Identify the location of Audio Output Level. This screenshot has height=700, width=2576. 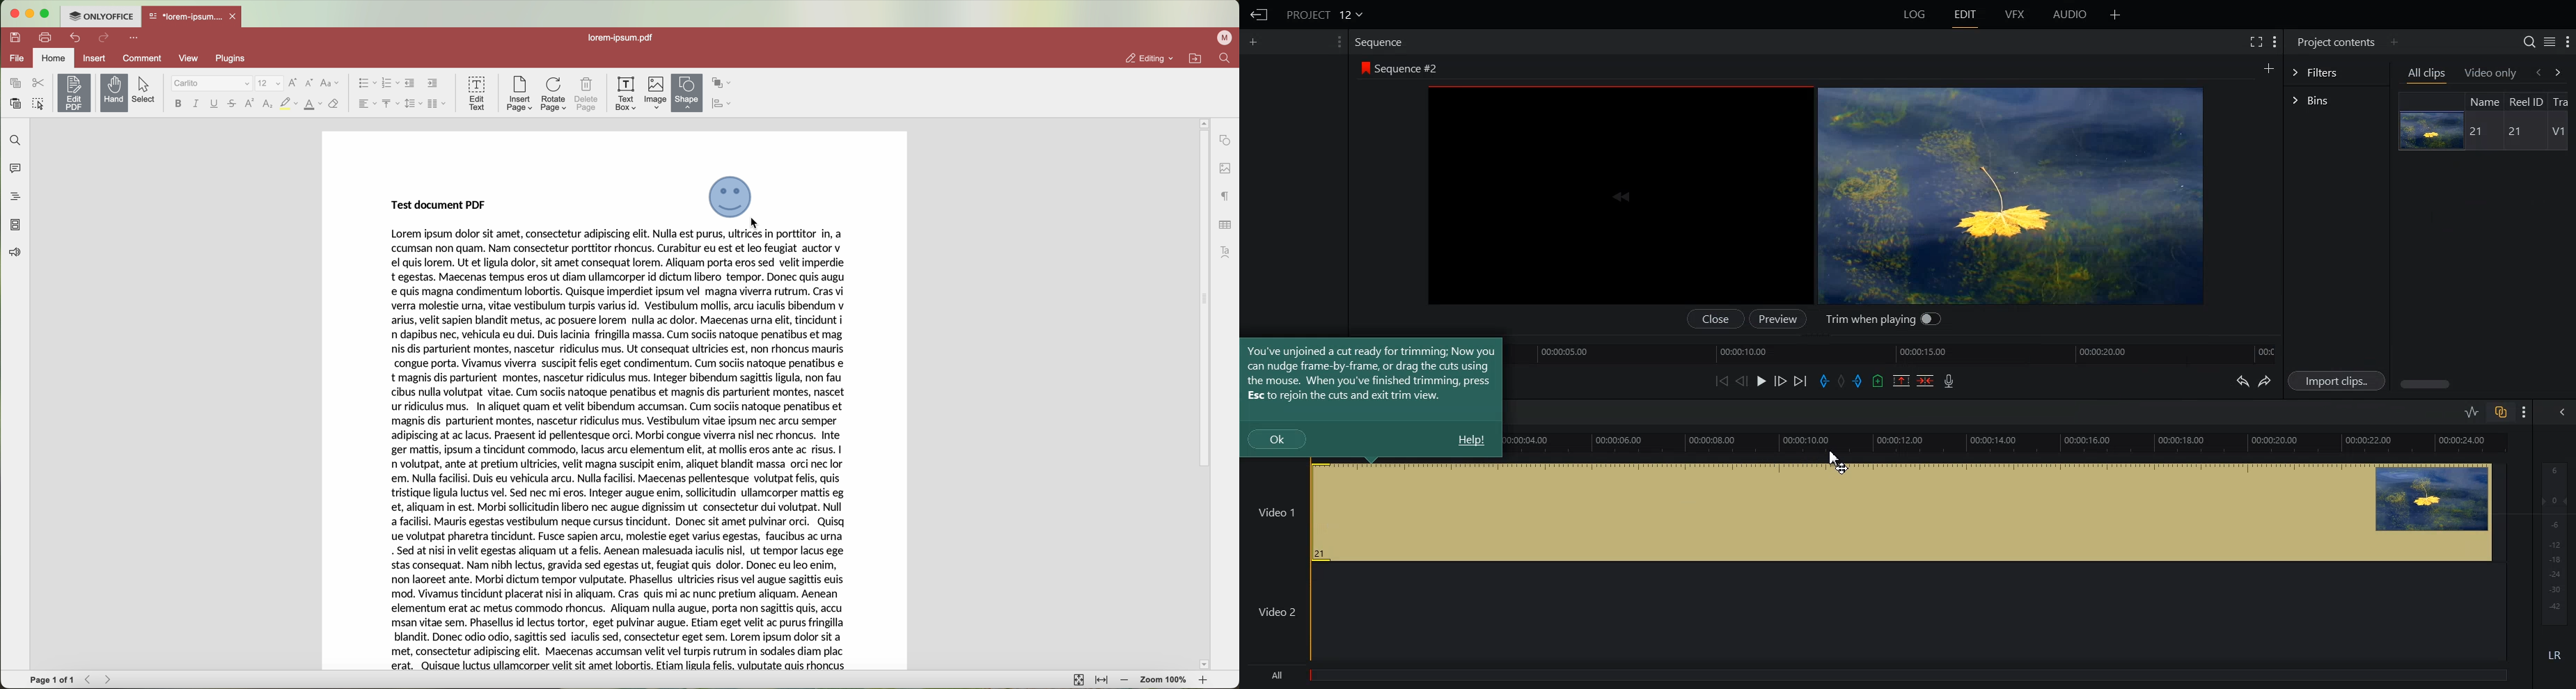
(2552, 541).